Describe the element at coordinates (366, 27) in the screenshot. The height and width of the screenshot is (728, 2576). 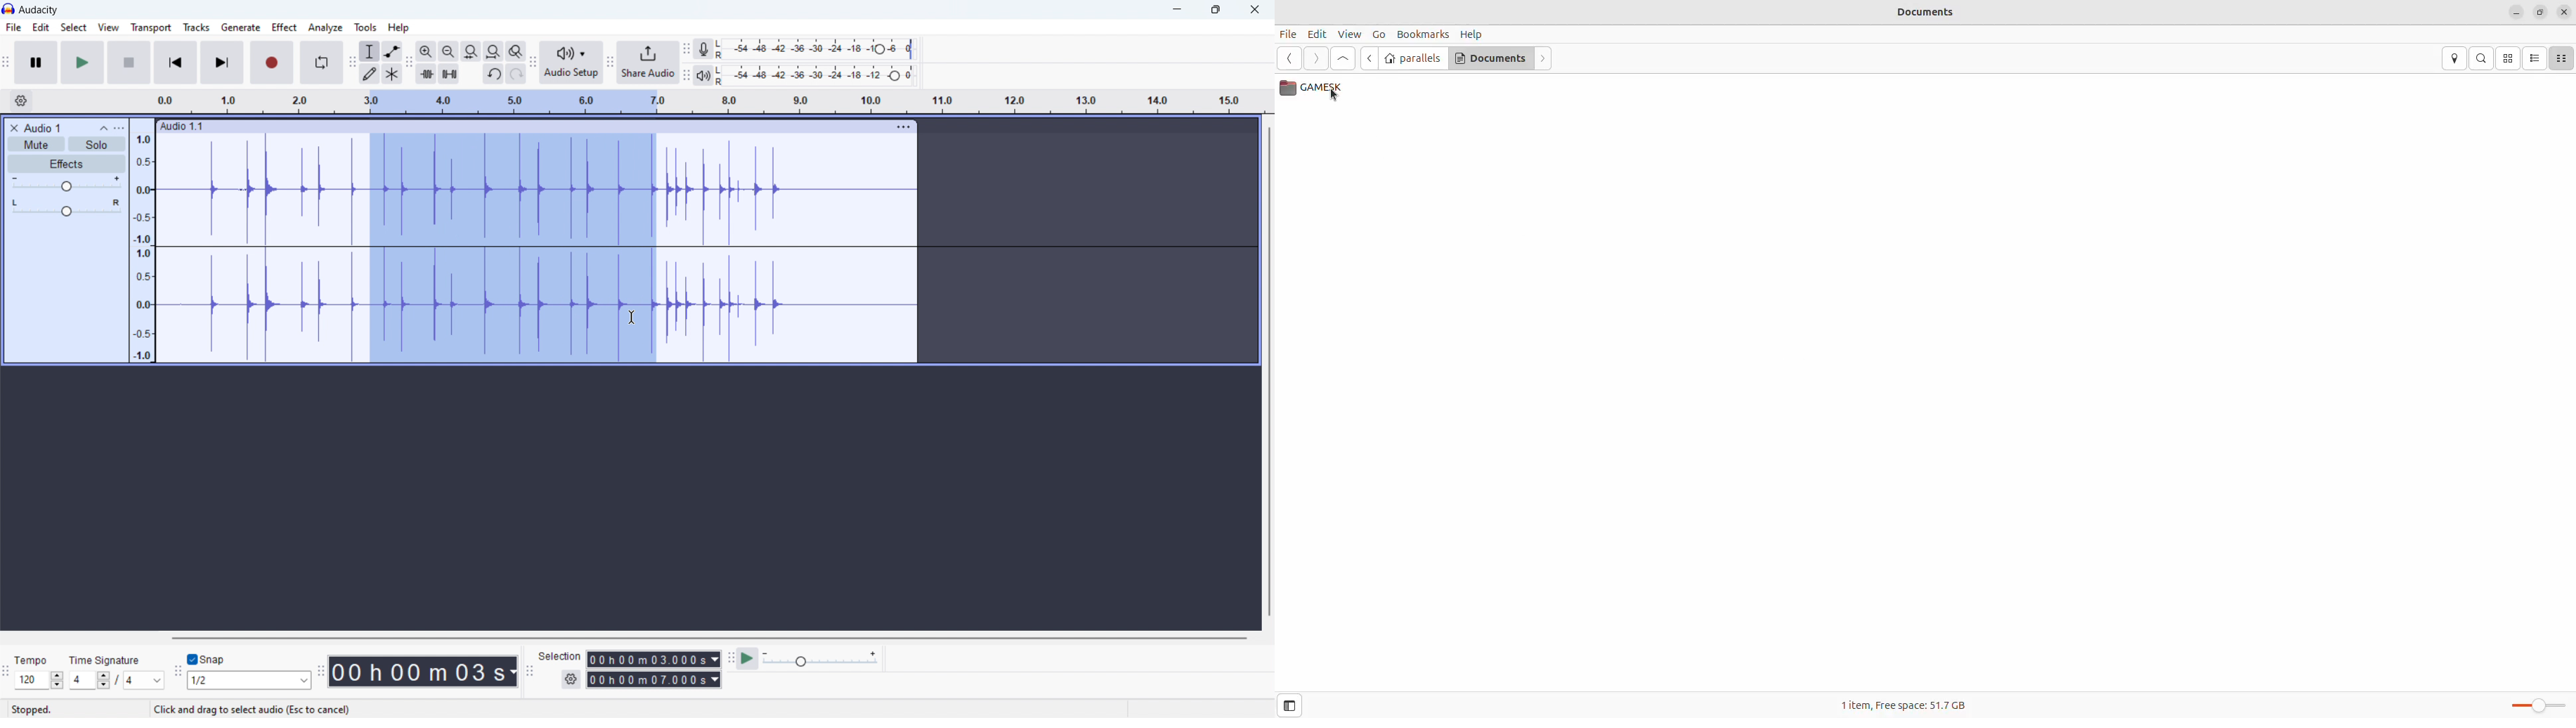
I see `tools` at that location.